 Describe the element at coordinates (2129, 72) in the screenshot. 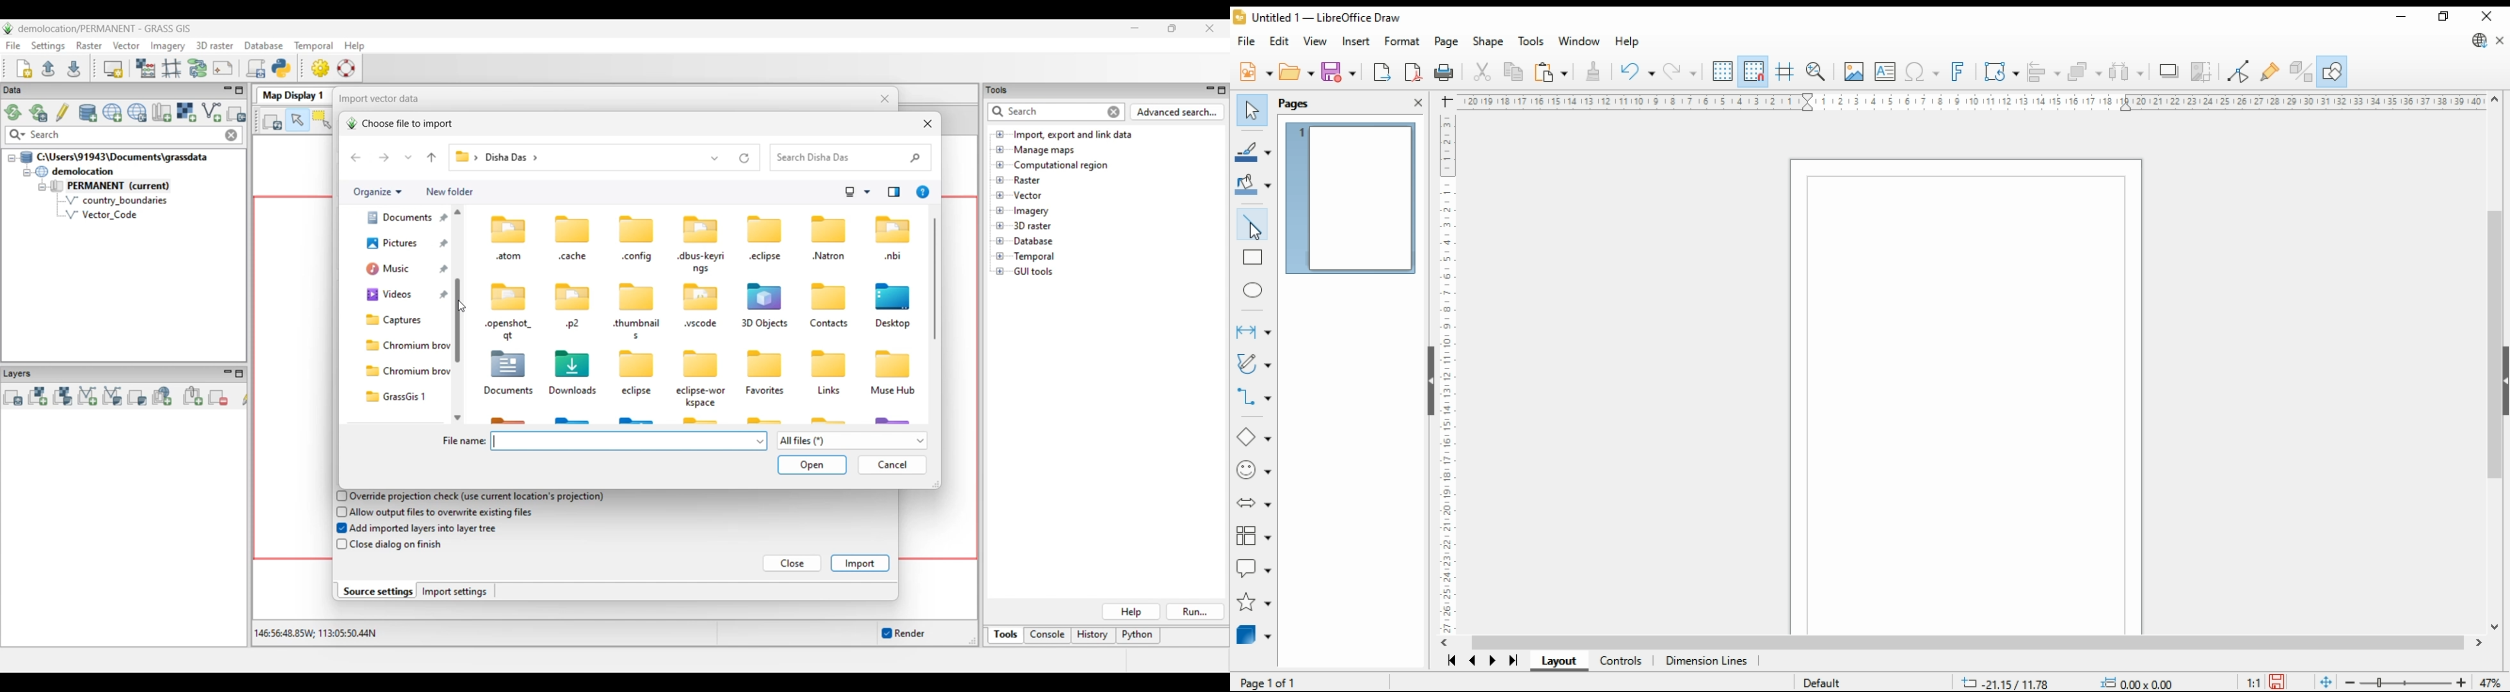

I see `select at least three objects to distribute` at that location.